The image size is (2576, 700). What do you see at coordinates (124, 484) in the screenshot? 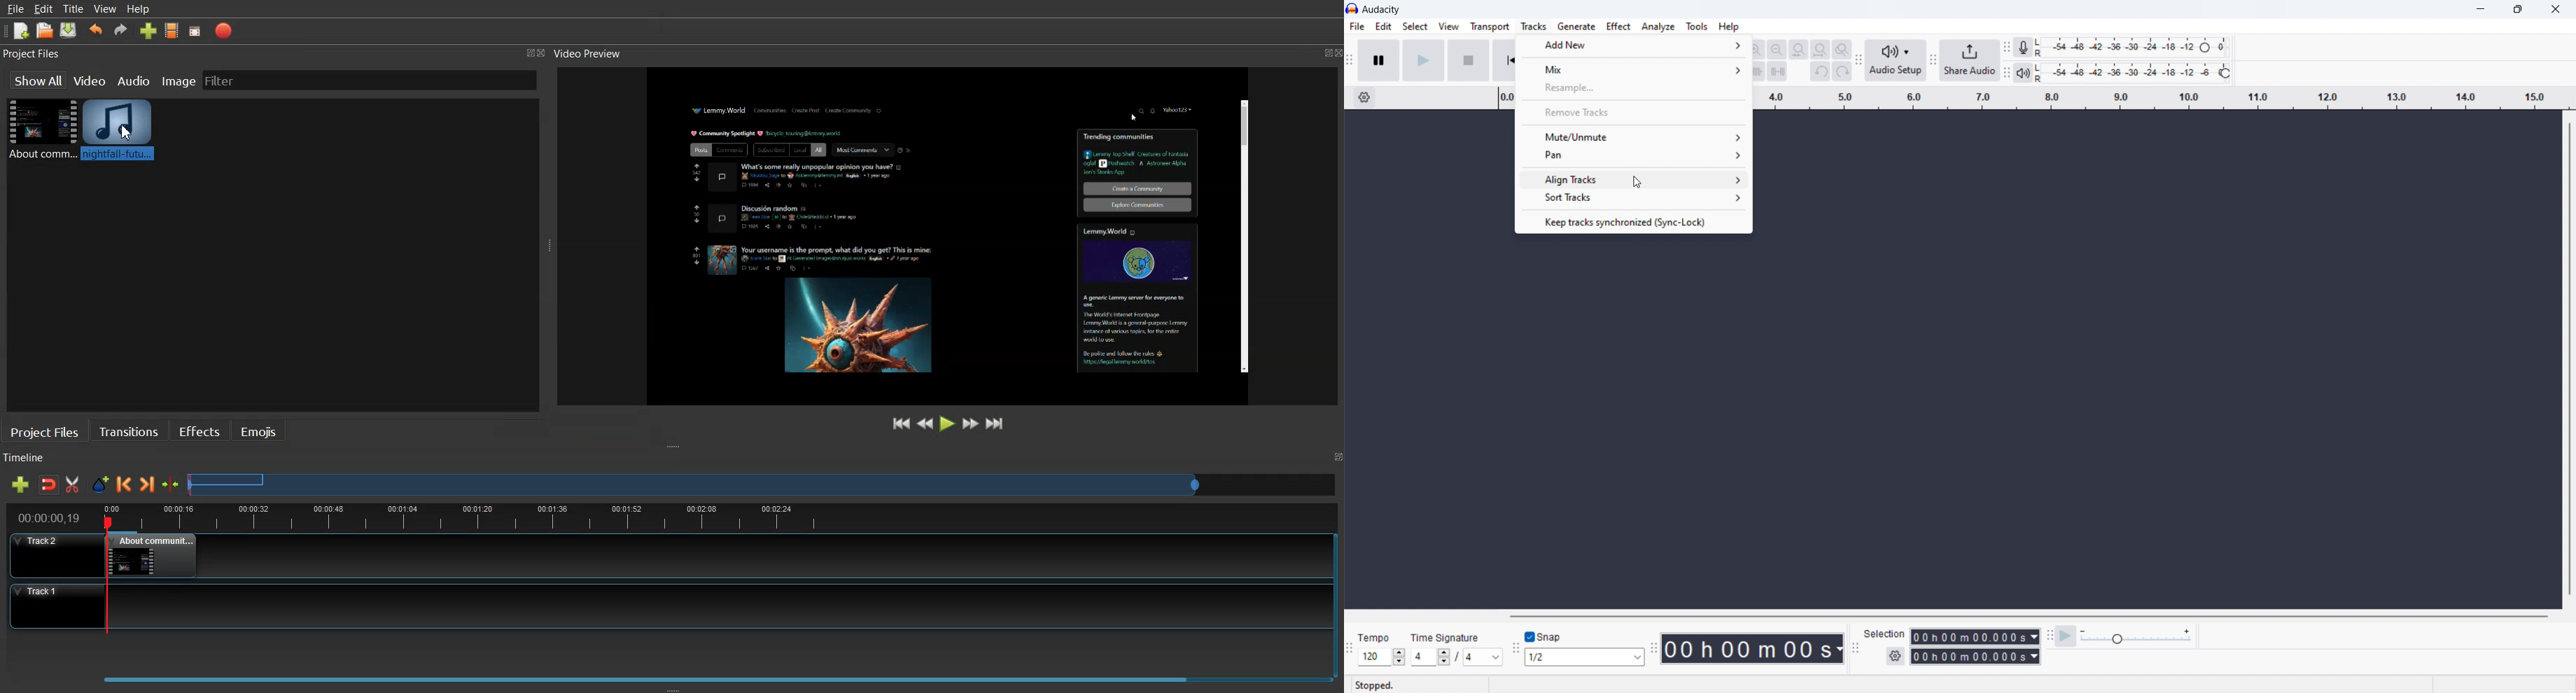
I see `Previous Marker` at bounding box center [124, 484].